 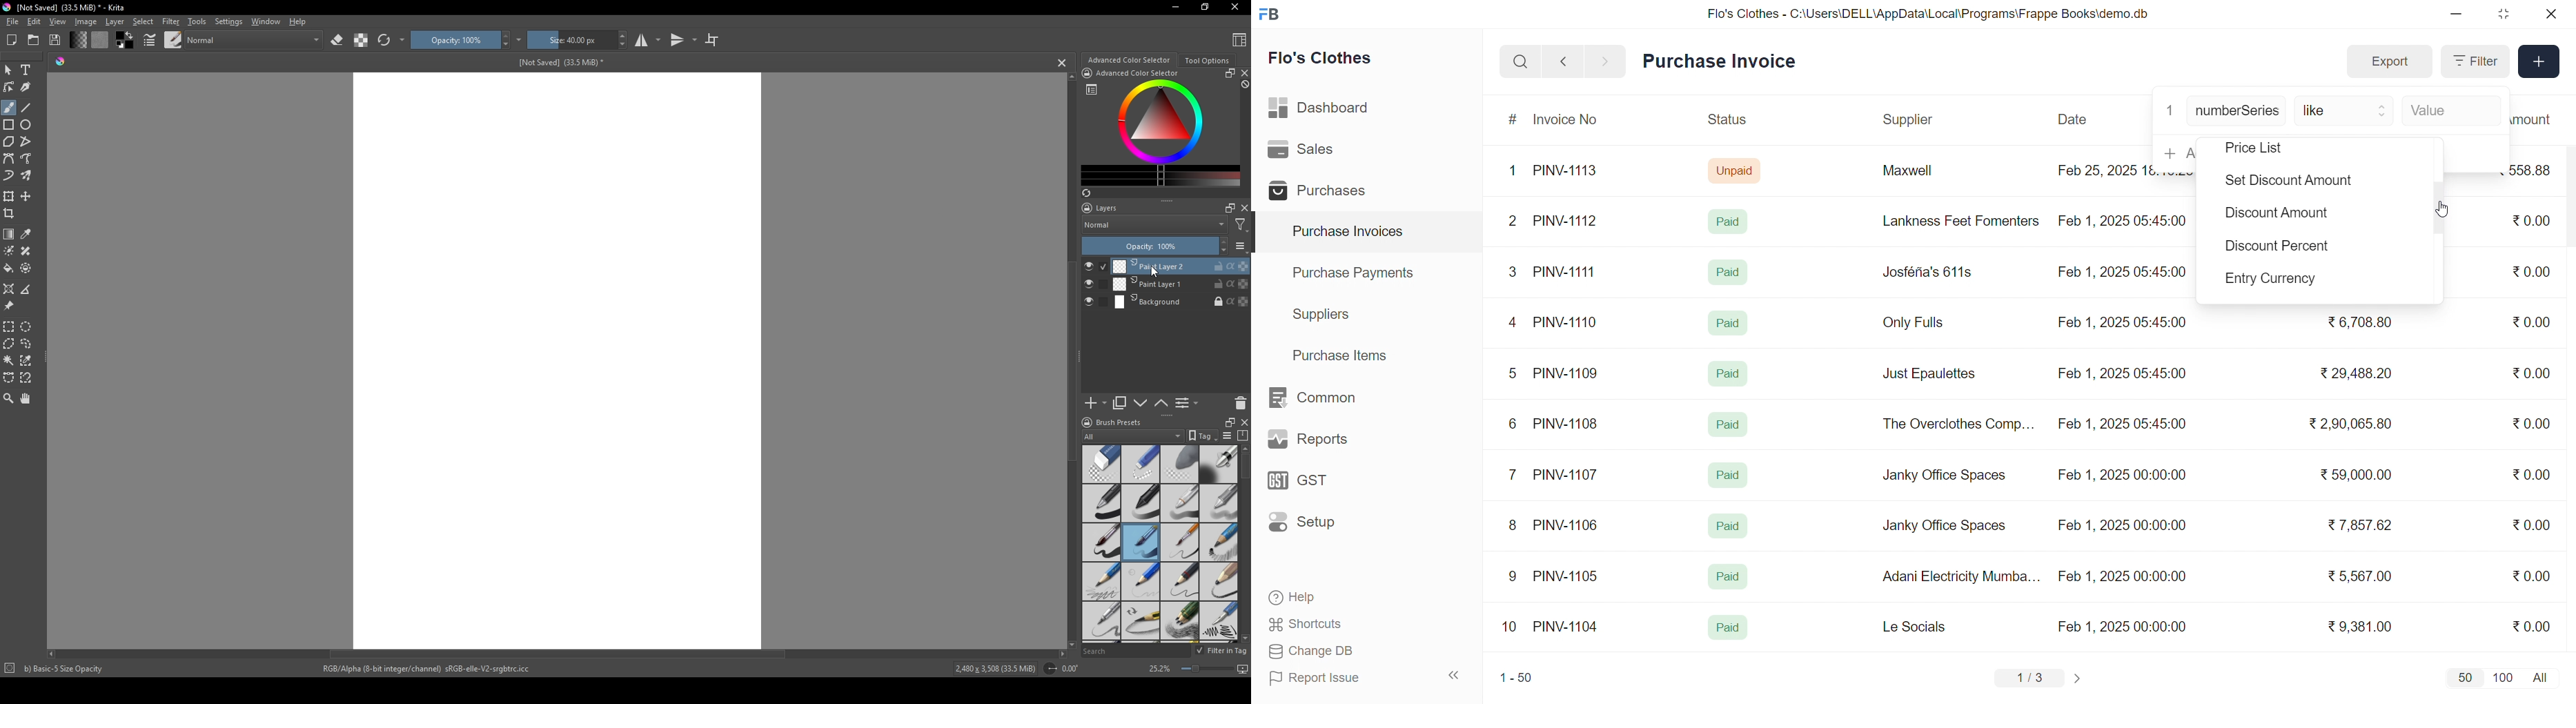 What do you see at coordinates (1345, 353) in the screenshot?
I see `Purchase Items` at bounding box center [1345, 353].